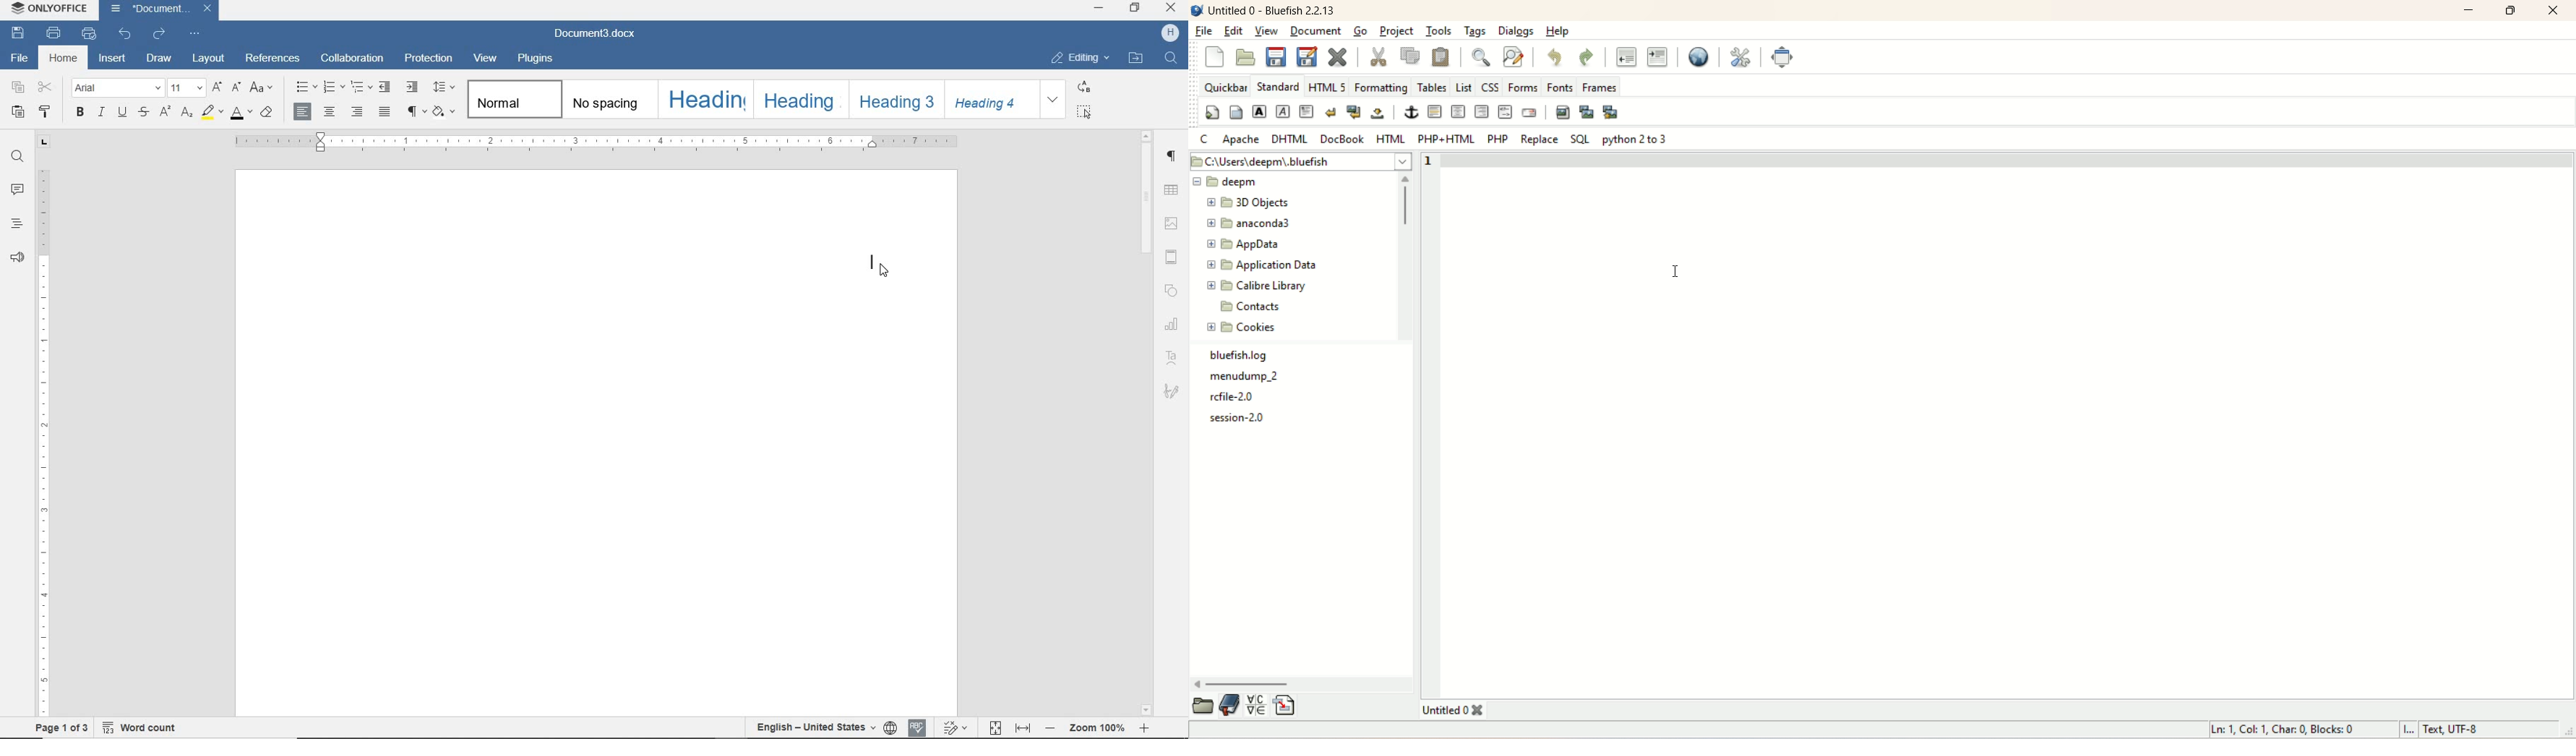 This screenshot has width=2576, height=756. I want to click on WORD COUNT, so click(140, 728).